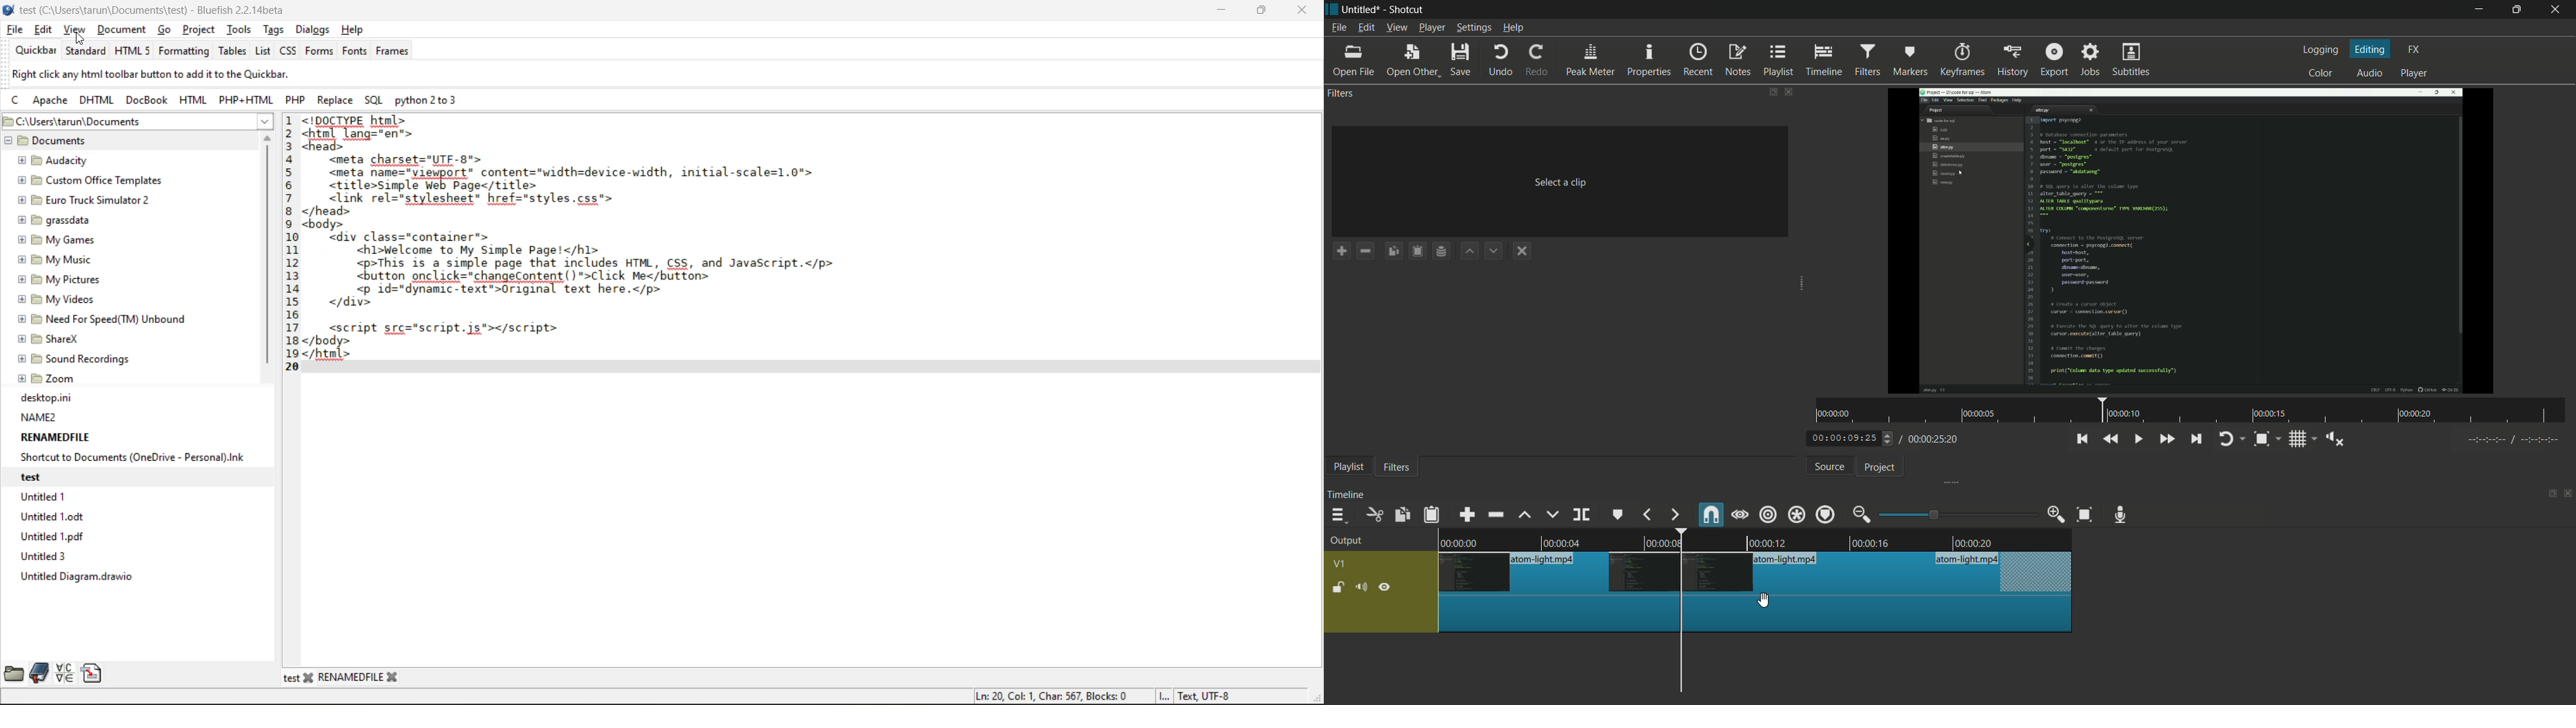  Describe the element at coordinates (1298, 12) in the screenshot. I see `close` at that location.